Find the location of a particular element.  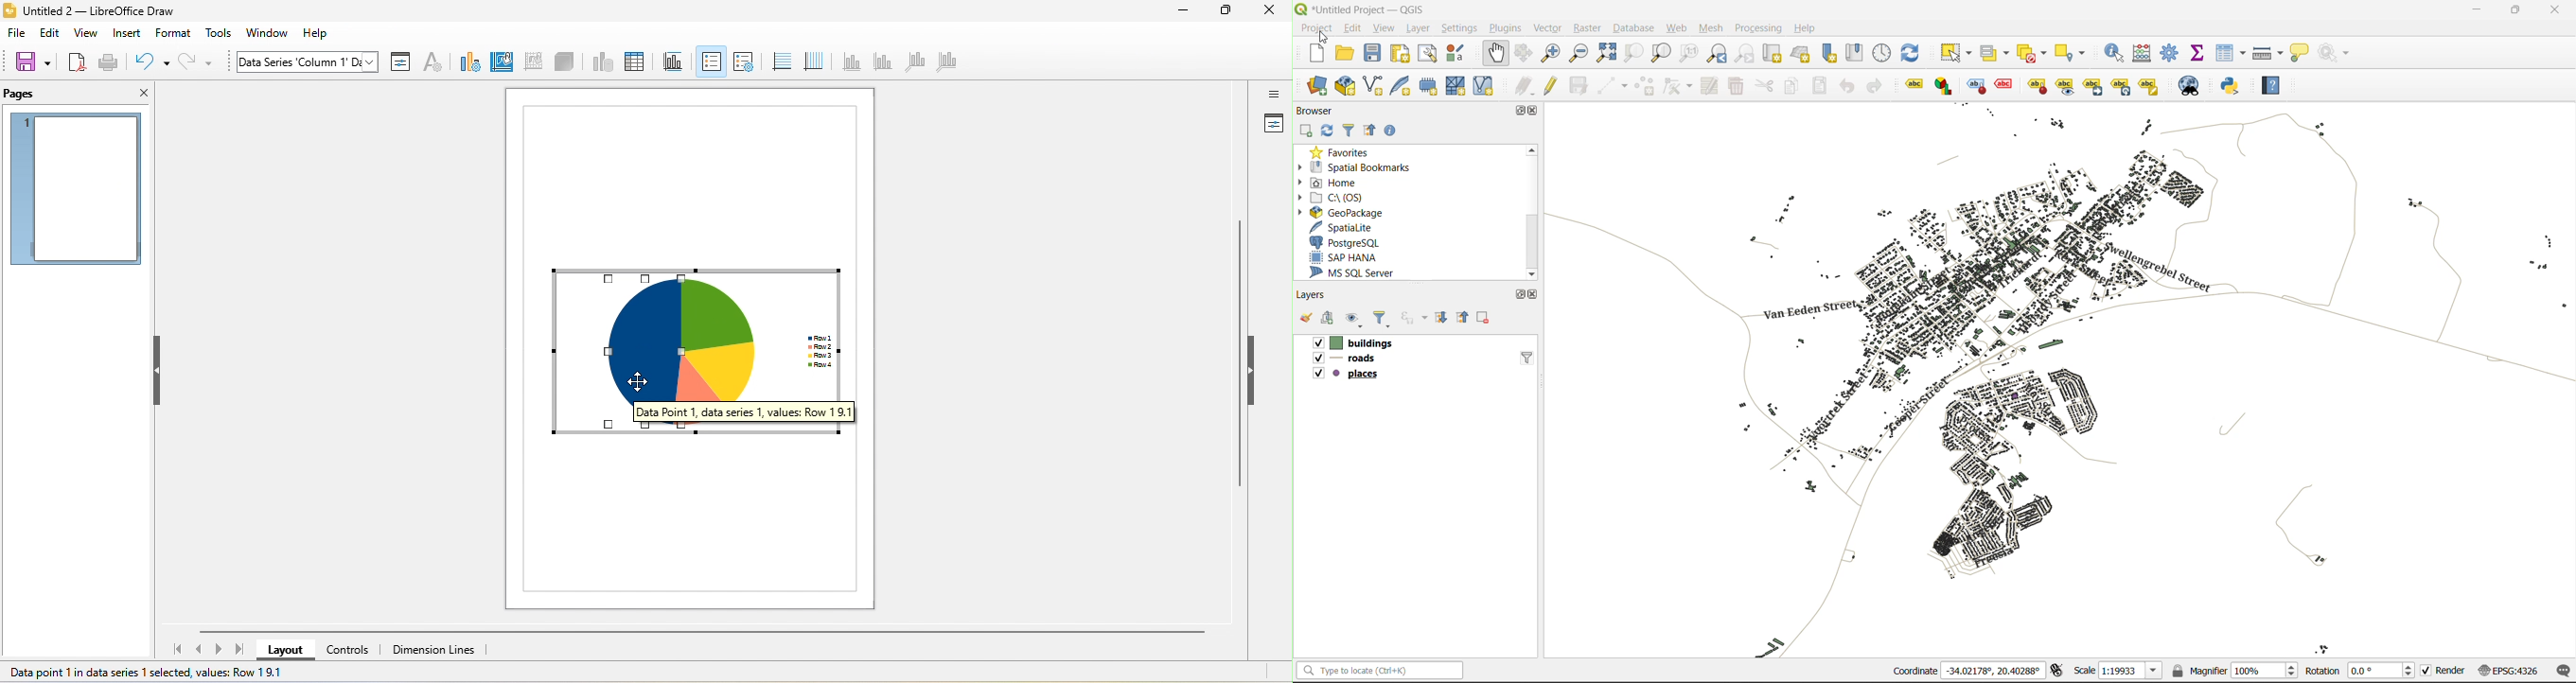

redo is located at coordinates (199, 62).